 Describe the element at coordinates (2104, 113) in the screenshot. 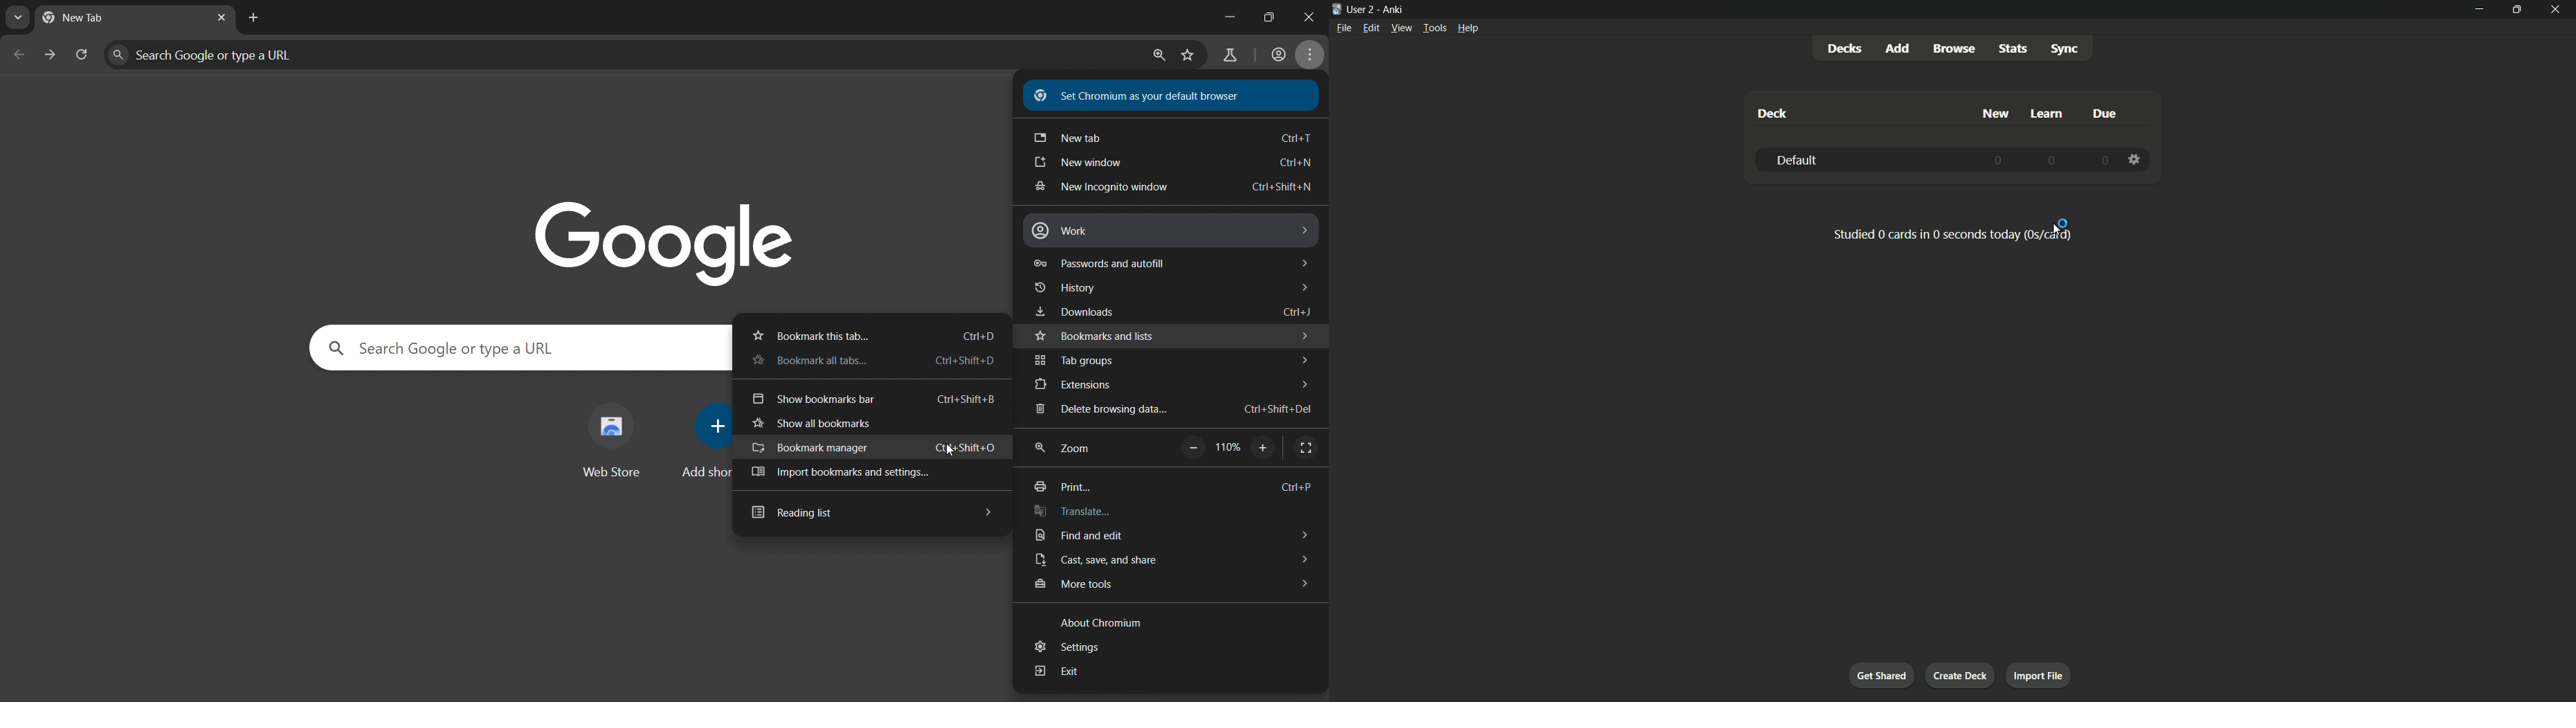

I see `due` at that location.